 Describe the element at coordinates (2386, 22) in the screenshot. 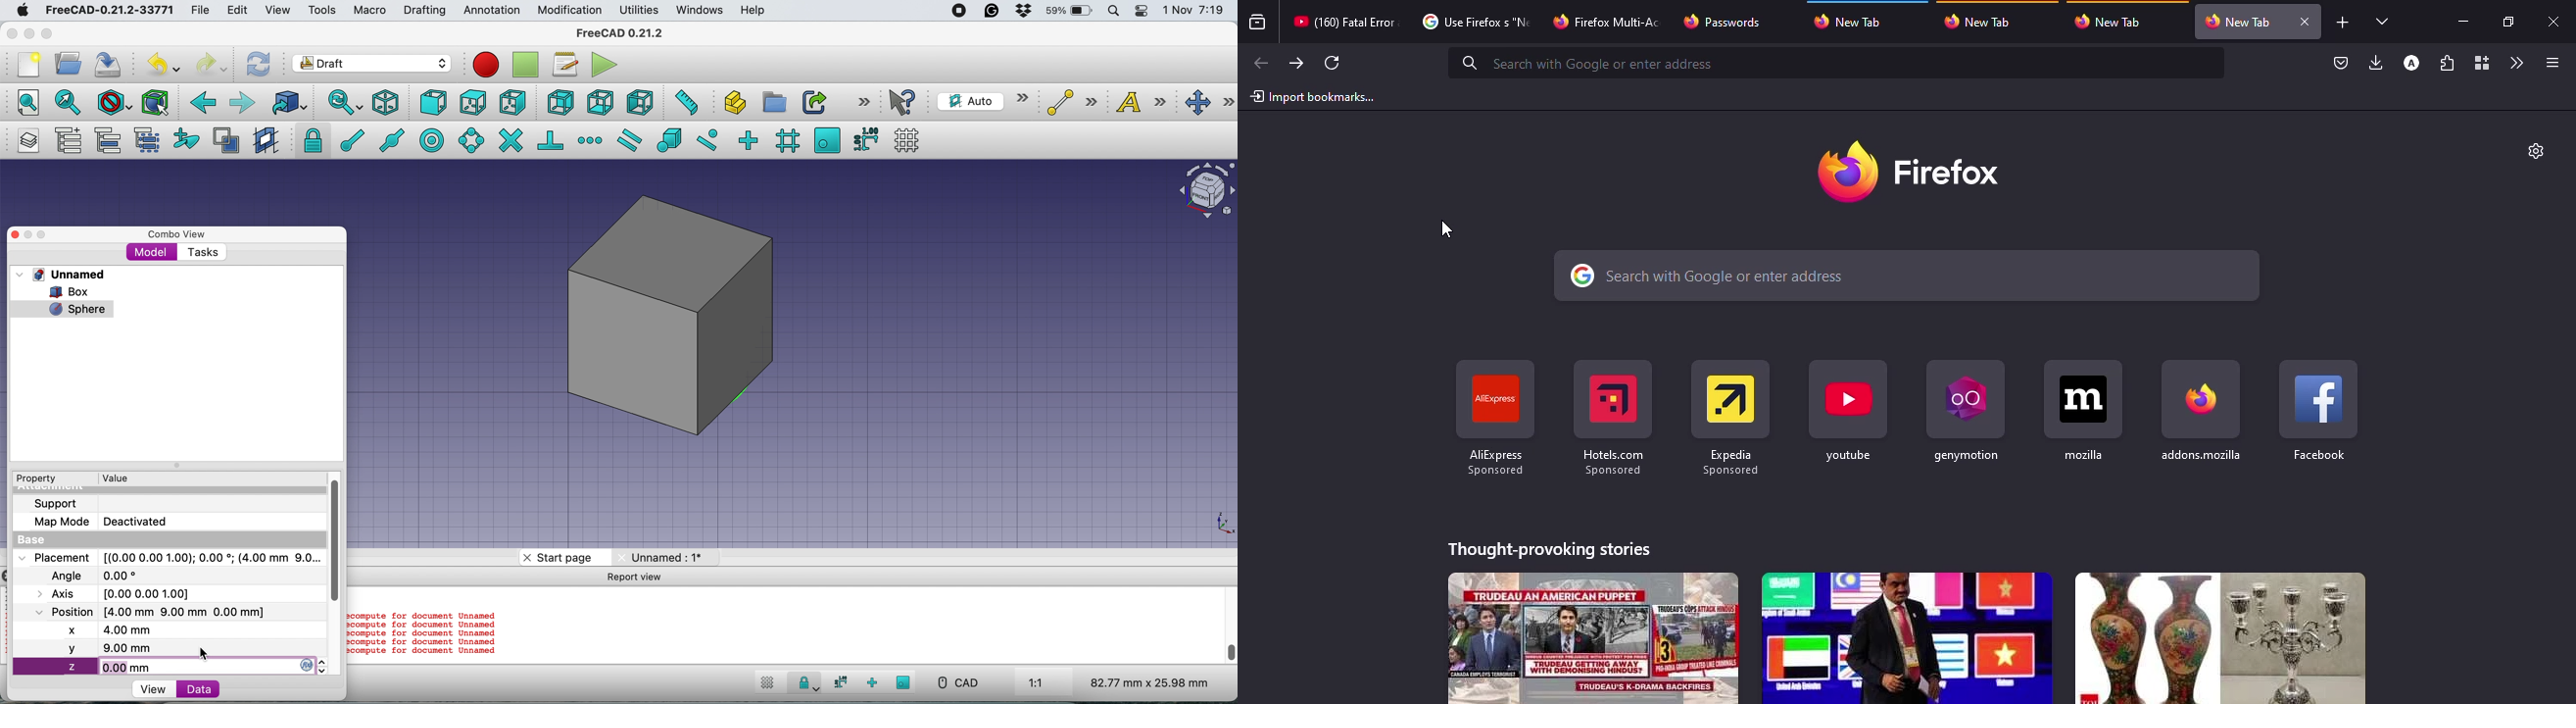

I see `select` at that location.